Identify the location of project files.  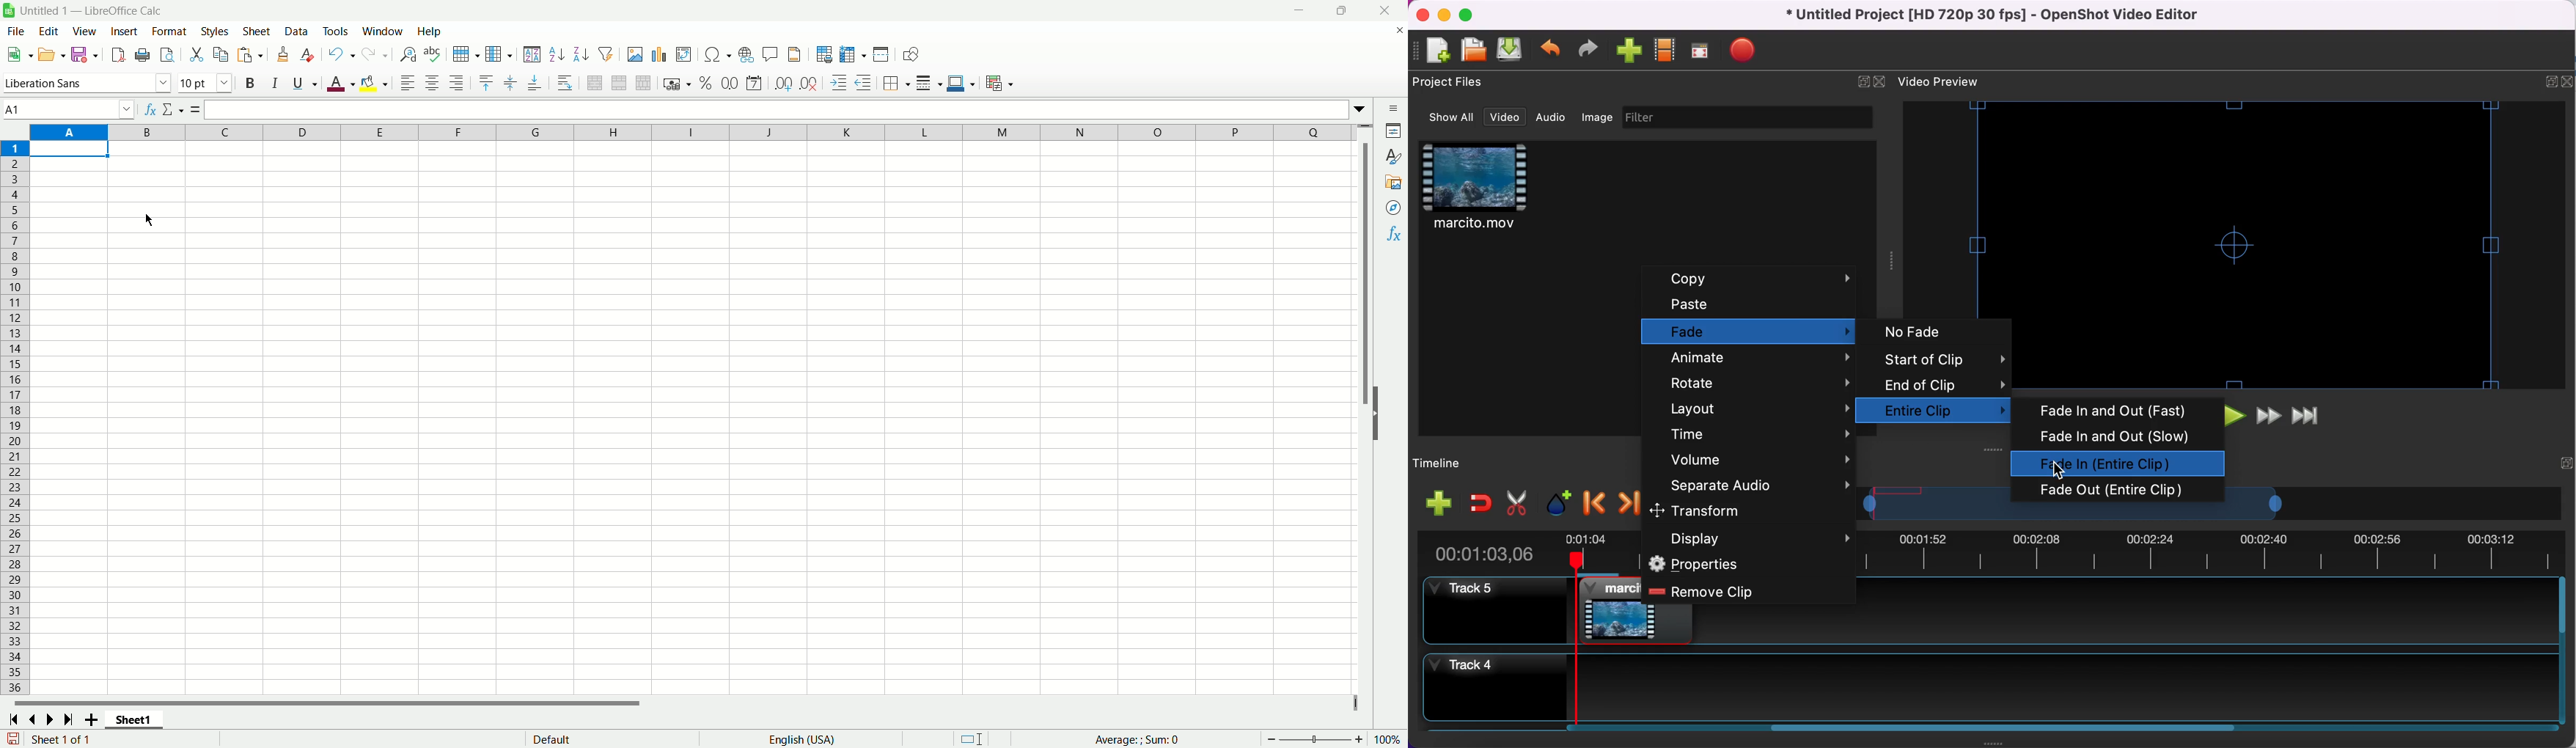
(1453, 84).